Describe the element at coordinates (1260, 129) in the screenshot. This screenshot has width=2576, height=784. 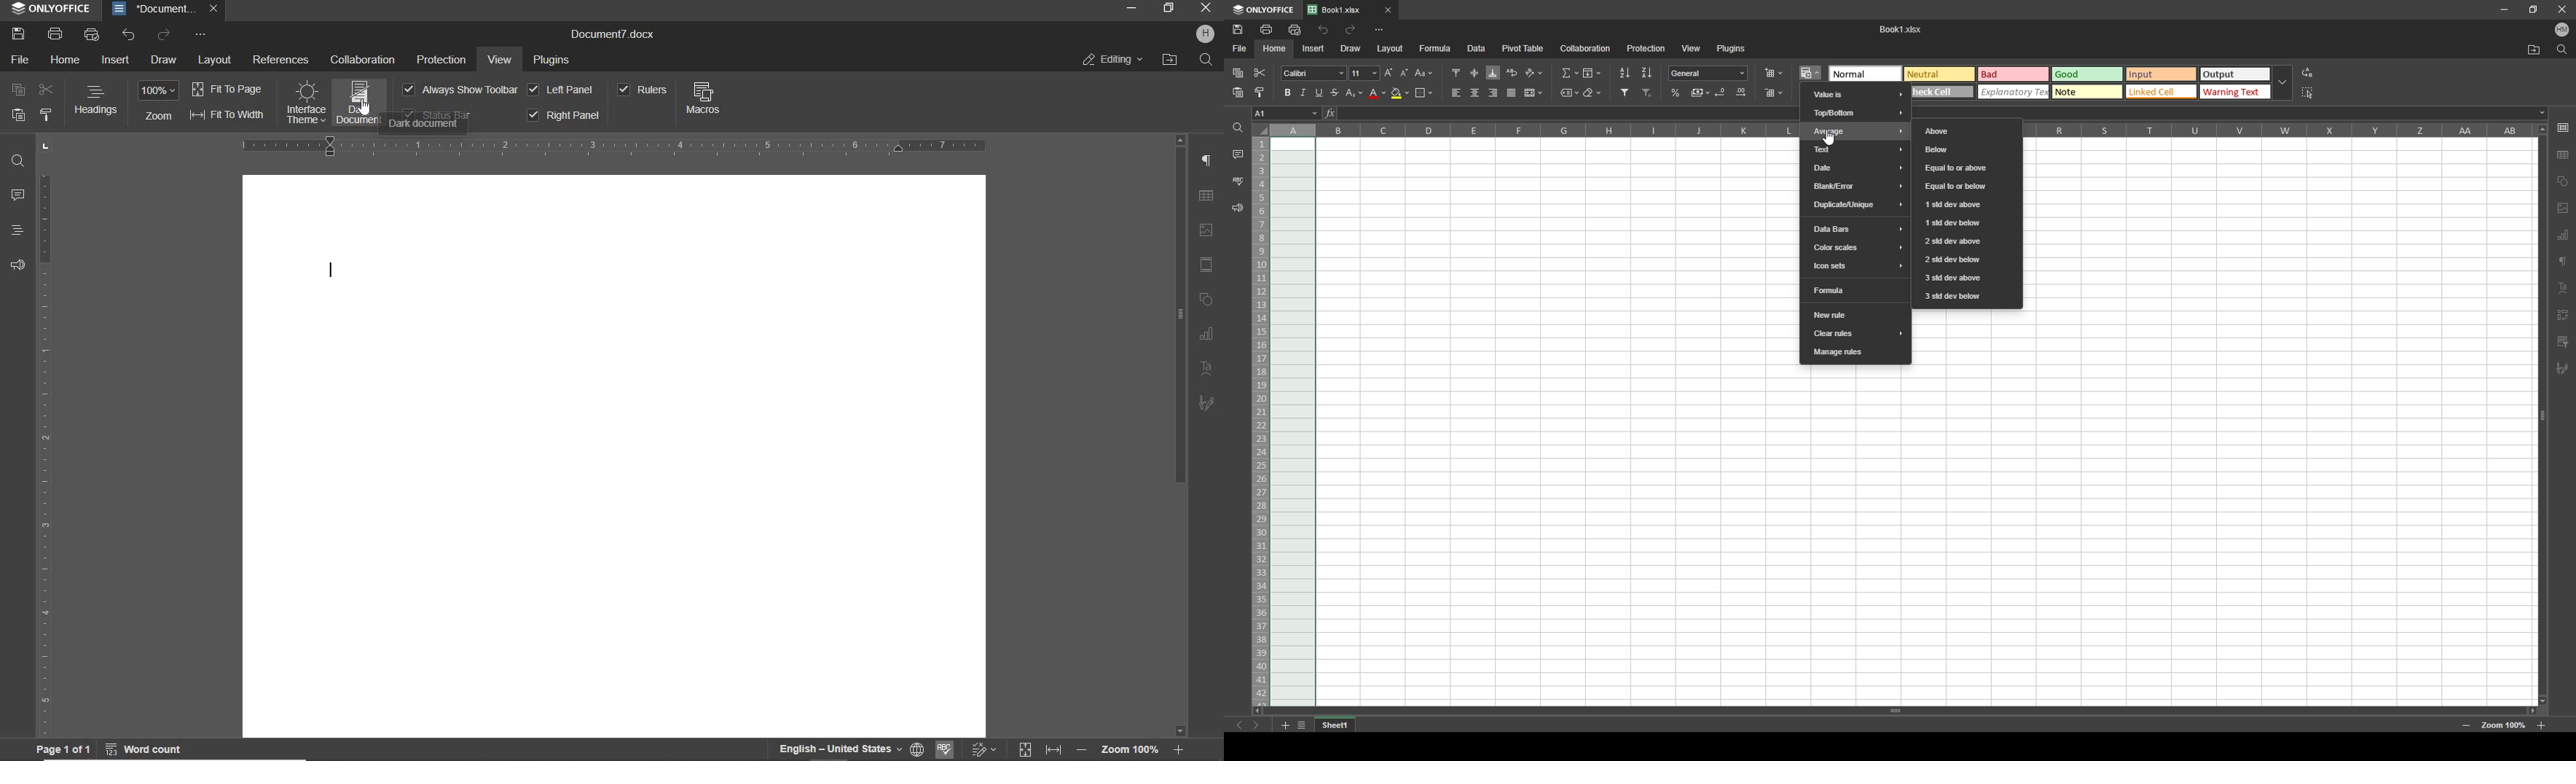
I see `select all cells` at that location.